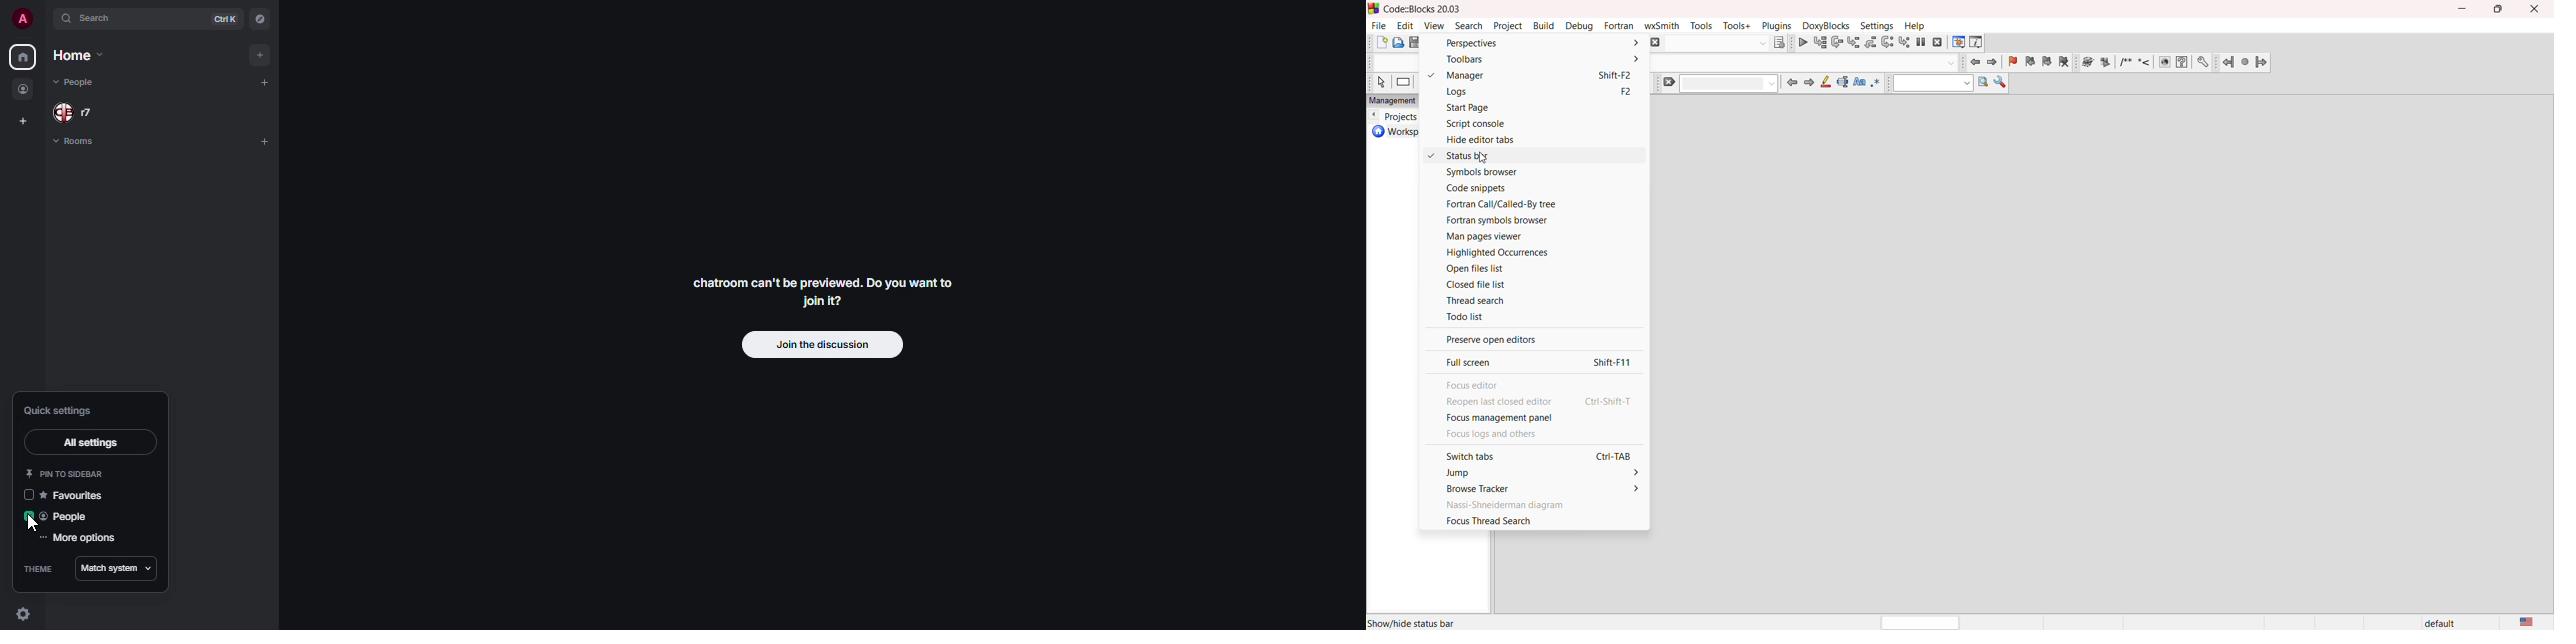  I want to click on home, so click(75, 57).